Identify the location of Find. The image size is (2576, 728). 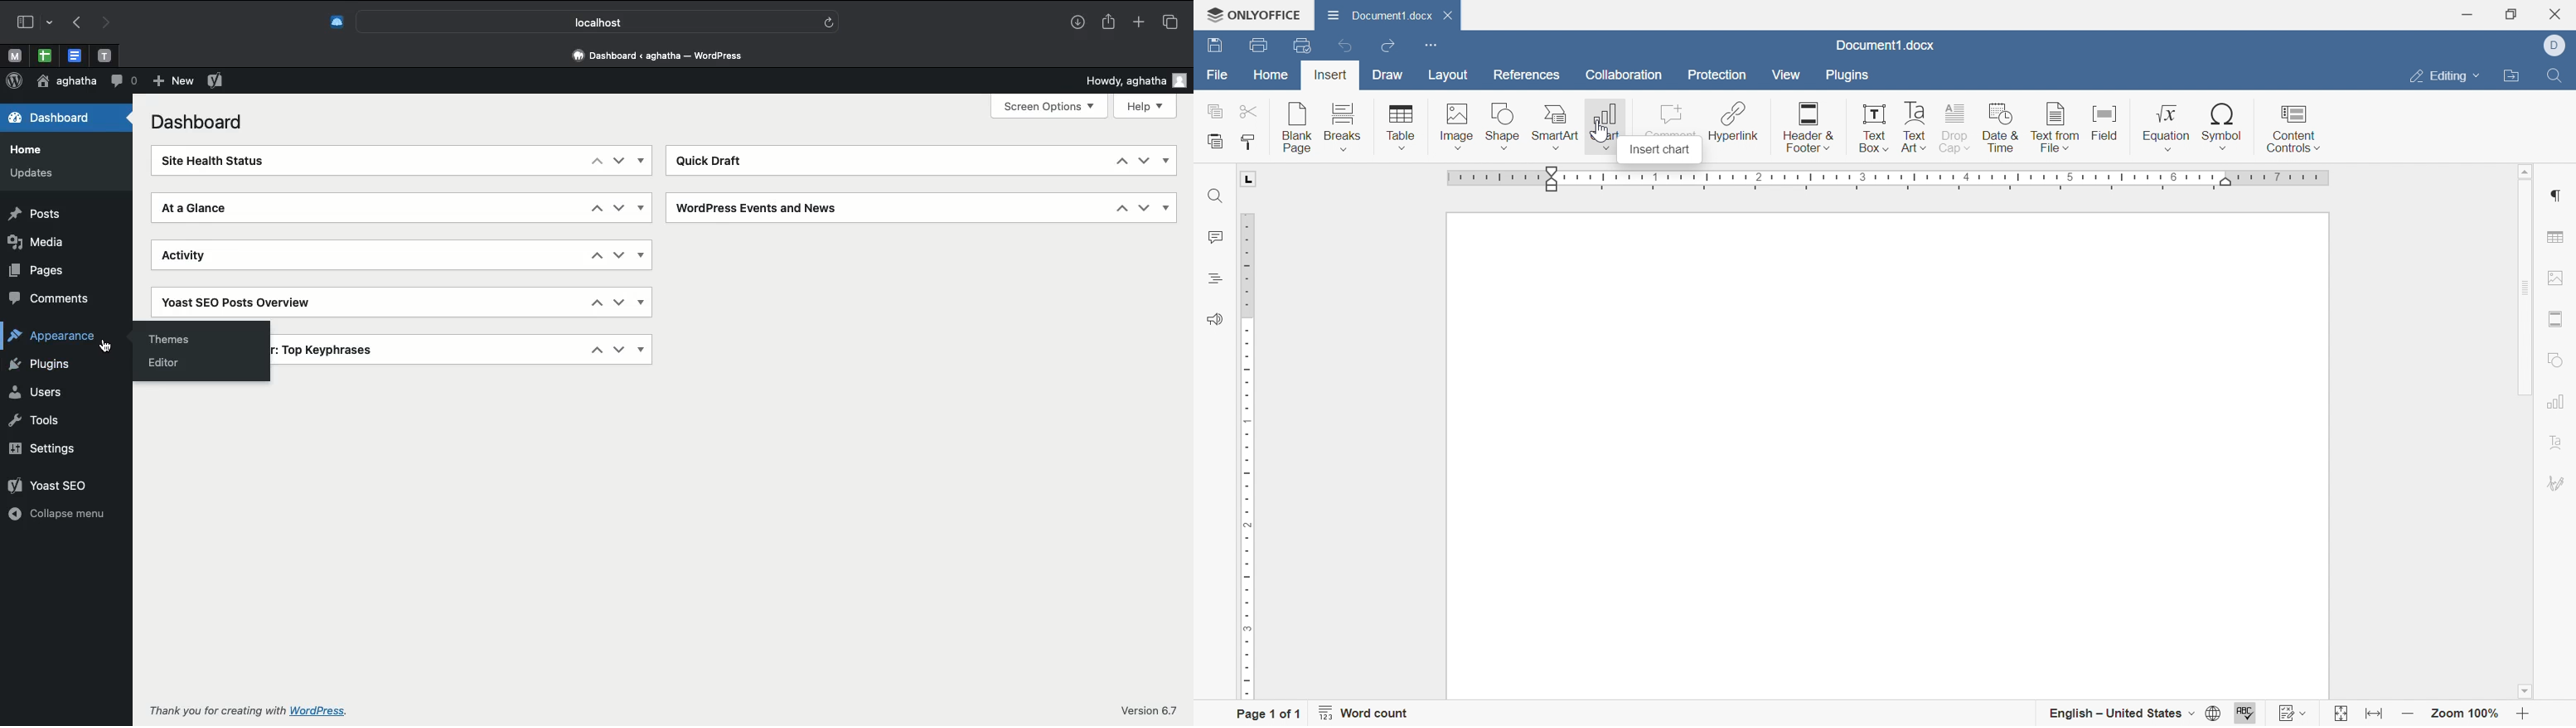
(1215, 196).